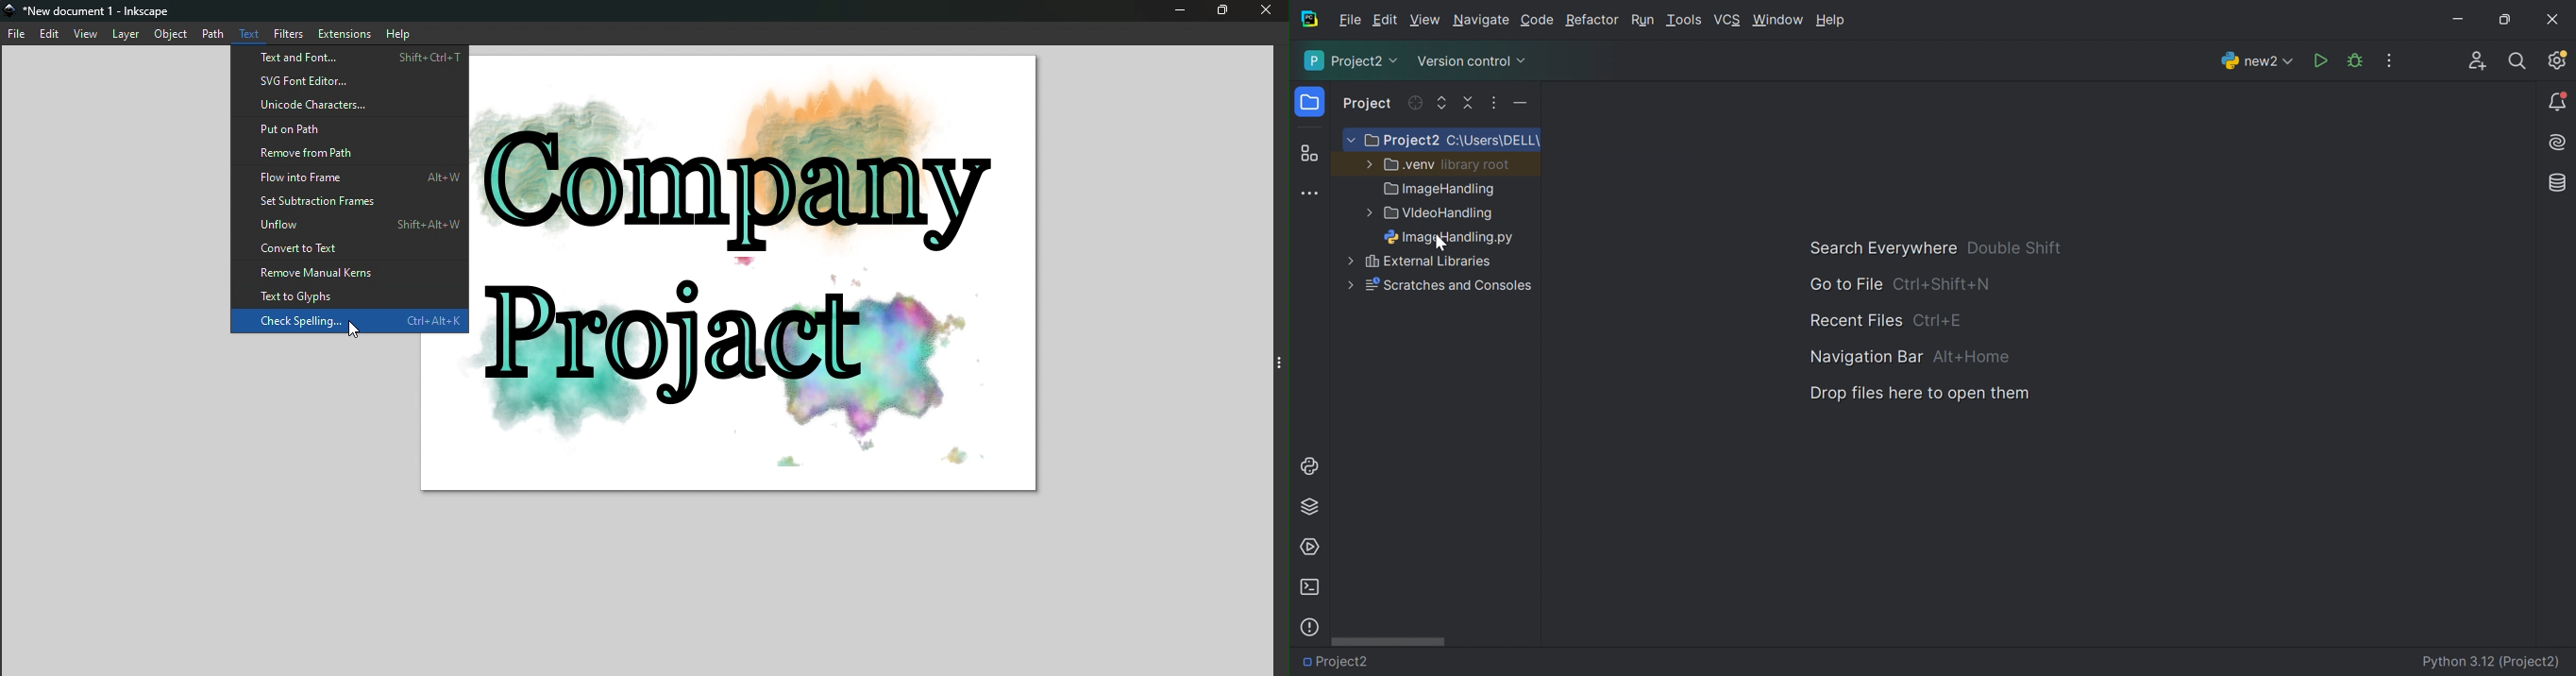 The width and height of the screenshot is (2576, 700). What do you see at coordinates (349, 152) in the screenshot?
I see `Remove from Path` at bounding box center [349, 152].